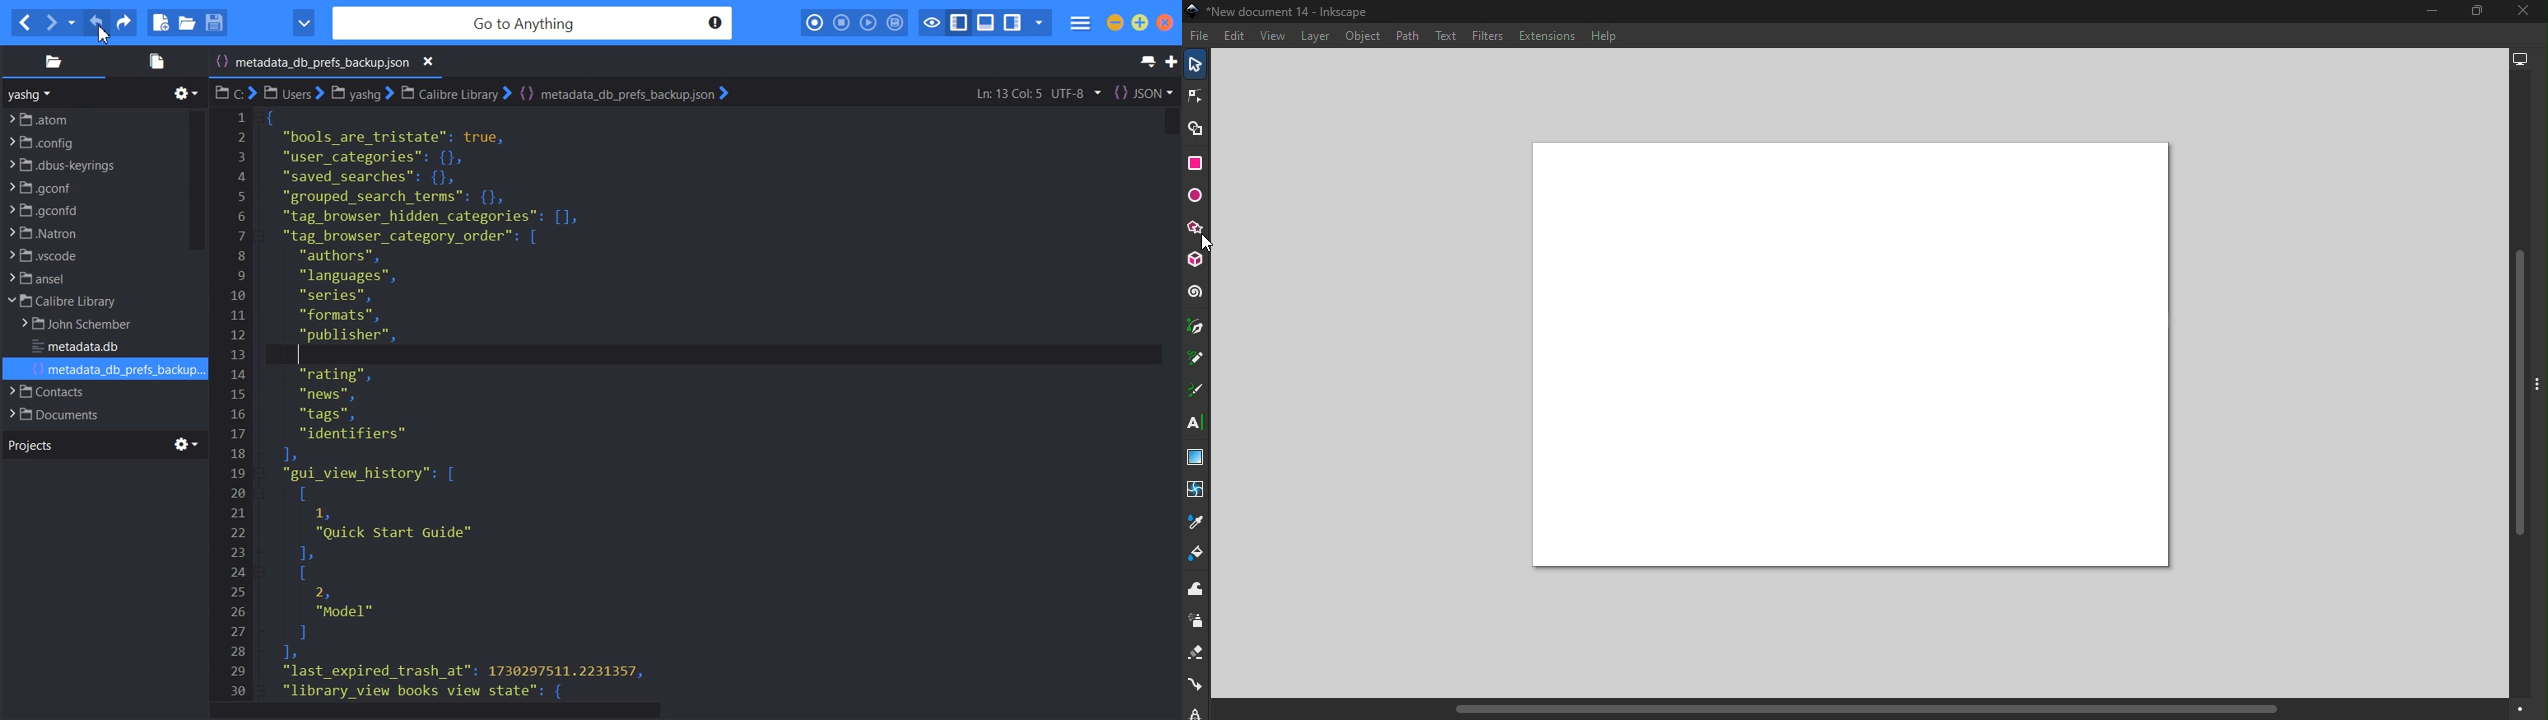  Describe the element at coordinates (1198, 556) in the screenshot. I see `Paint bucket tool` at that location.